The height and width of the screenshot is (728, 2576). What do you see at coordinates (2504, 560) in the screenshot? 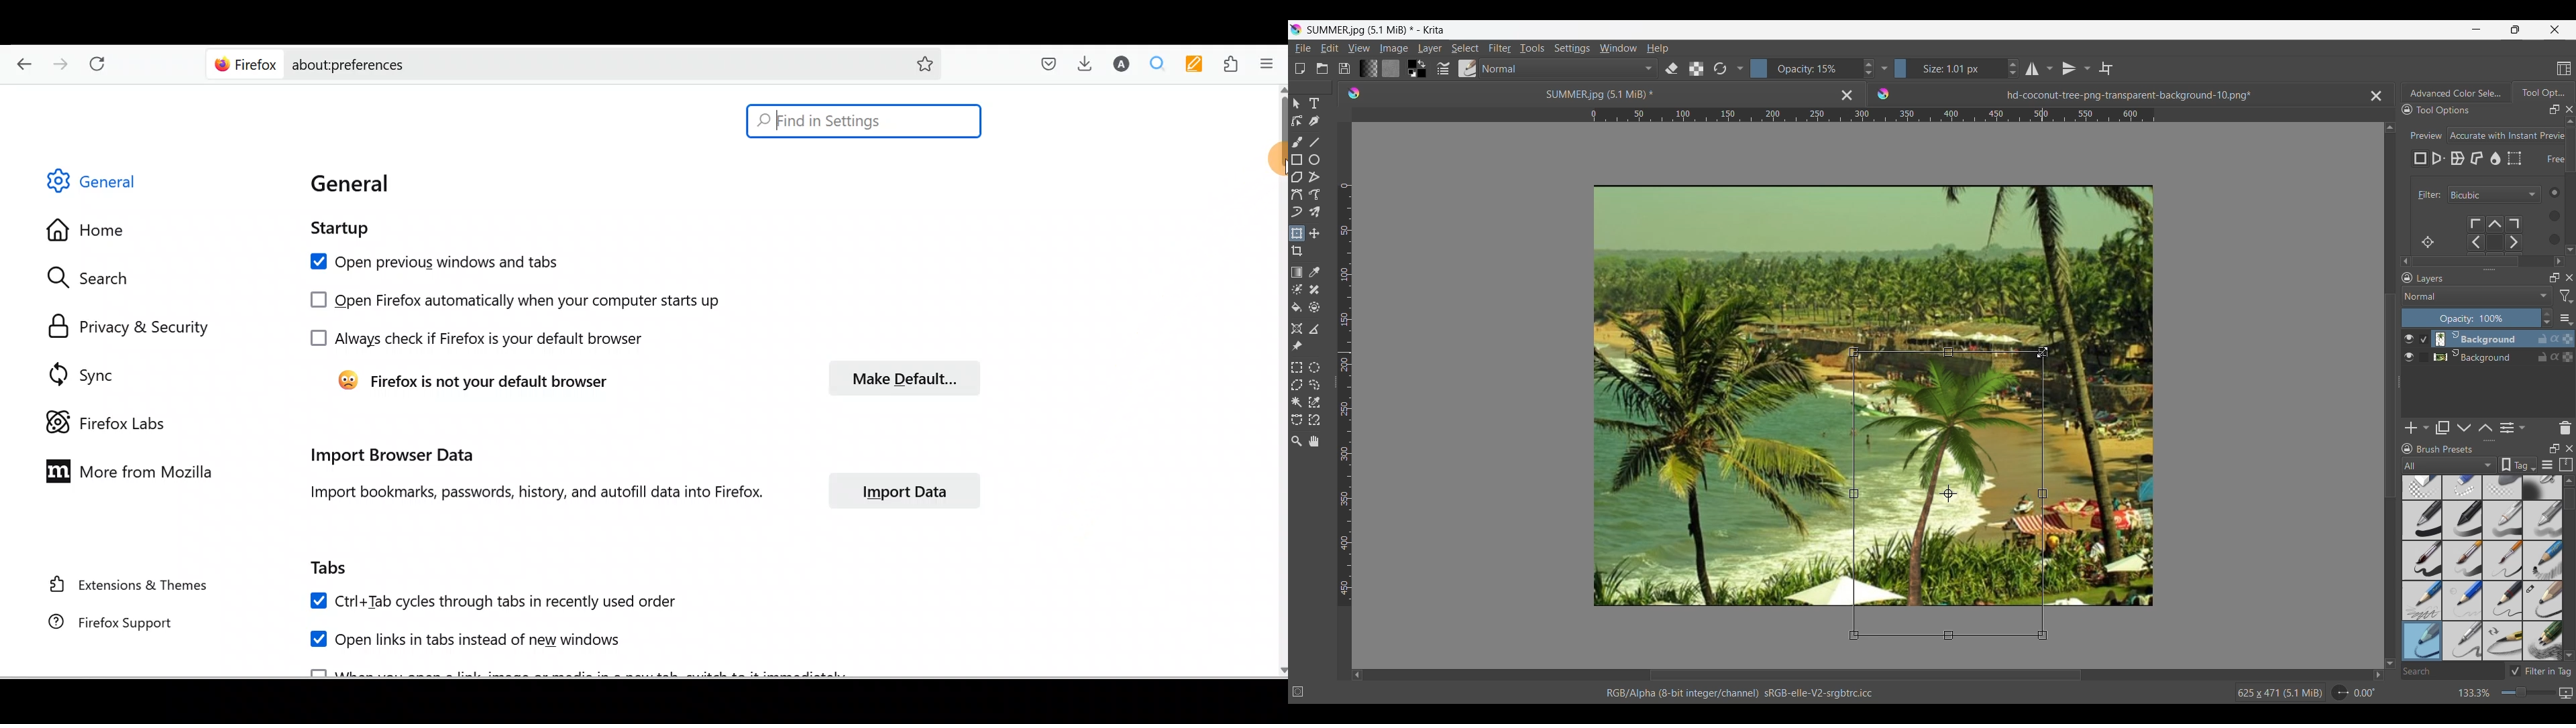
I see `basic 6-details` at bounding box center [2504, 560].